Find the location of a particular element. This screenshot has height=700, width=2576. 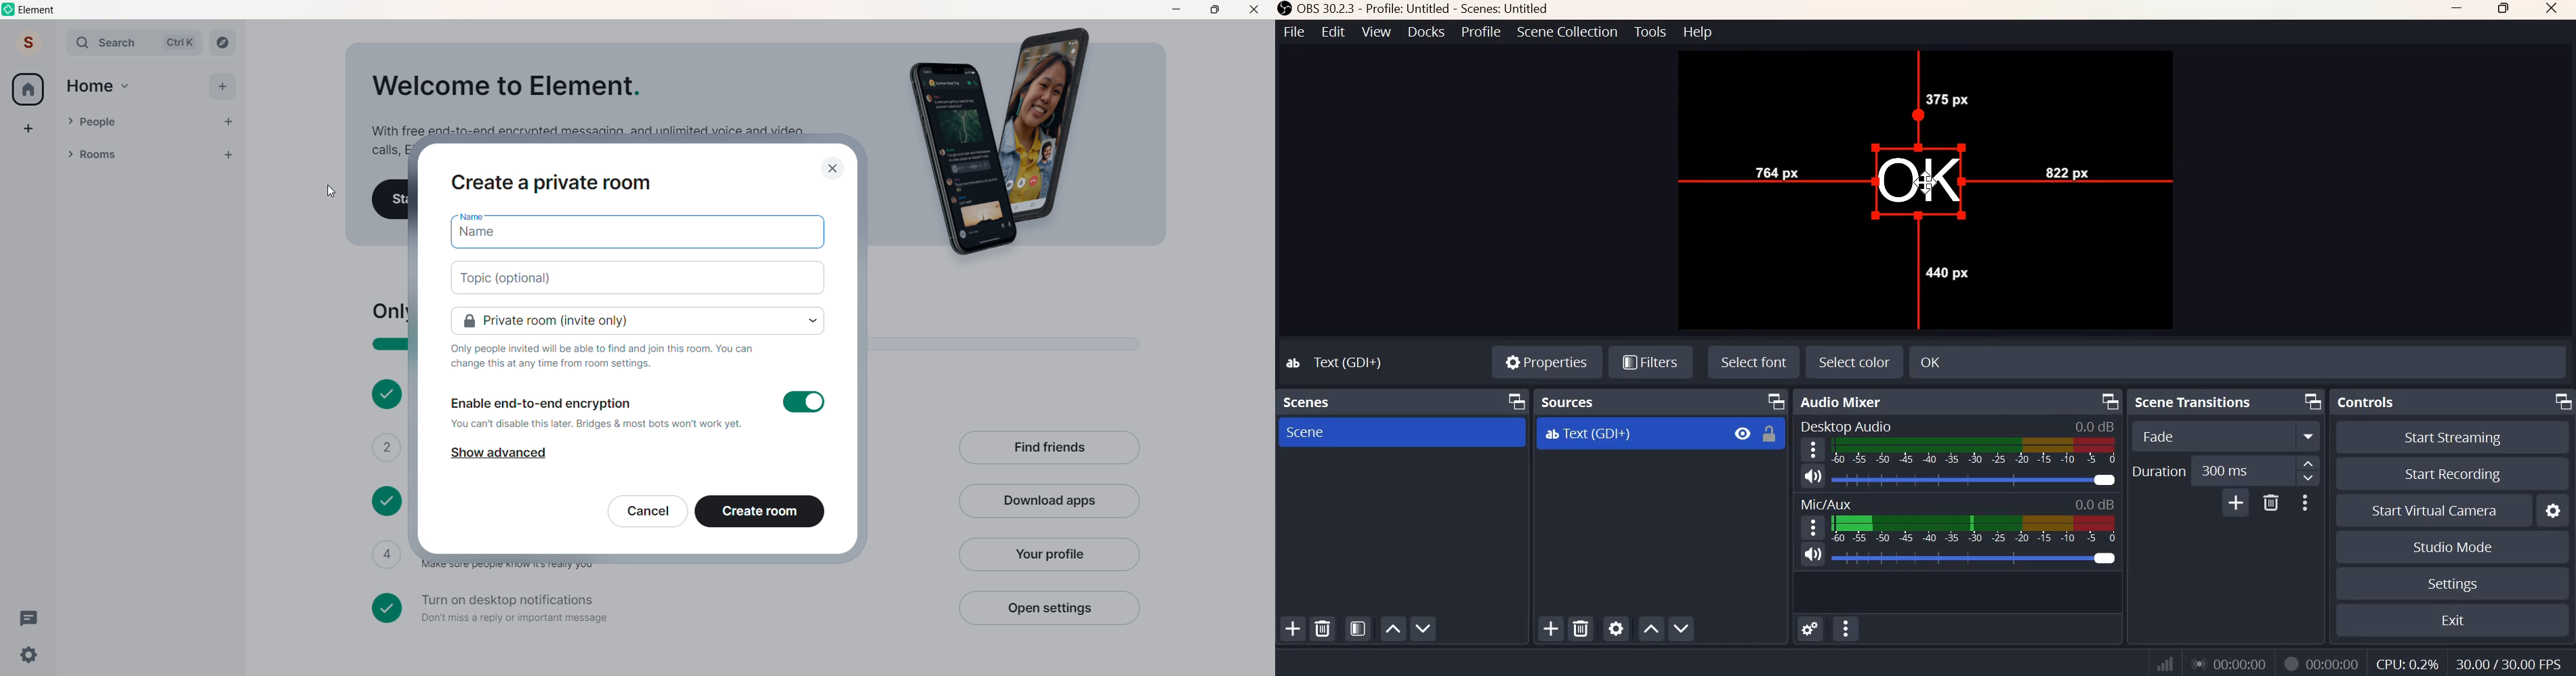

Help is located at coordinates (1699, 32).